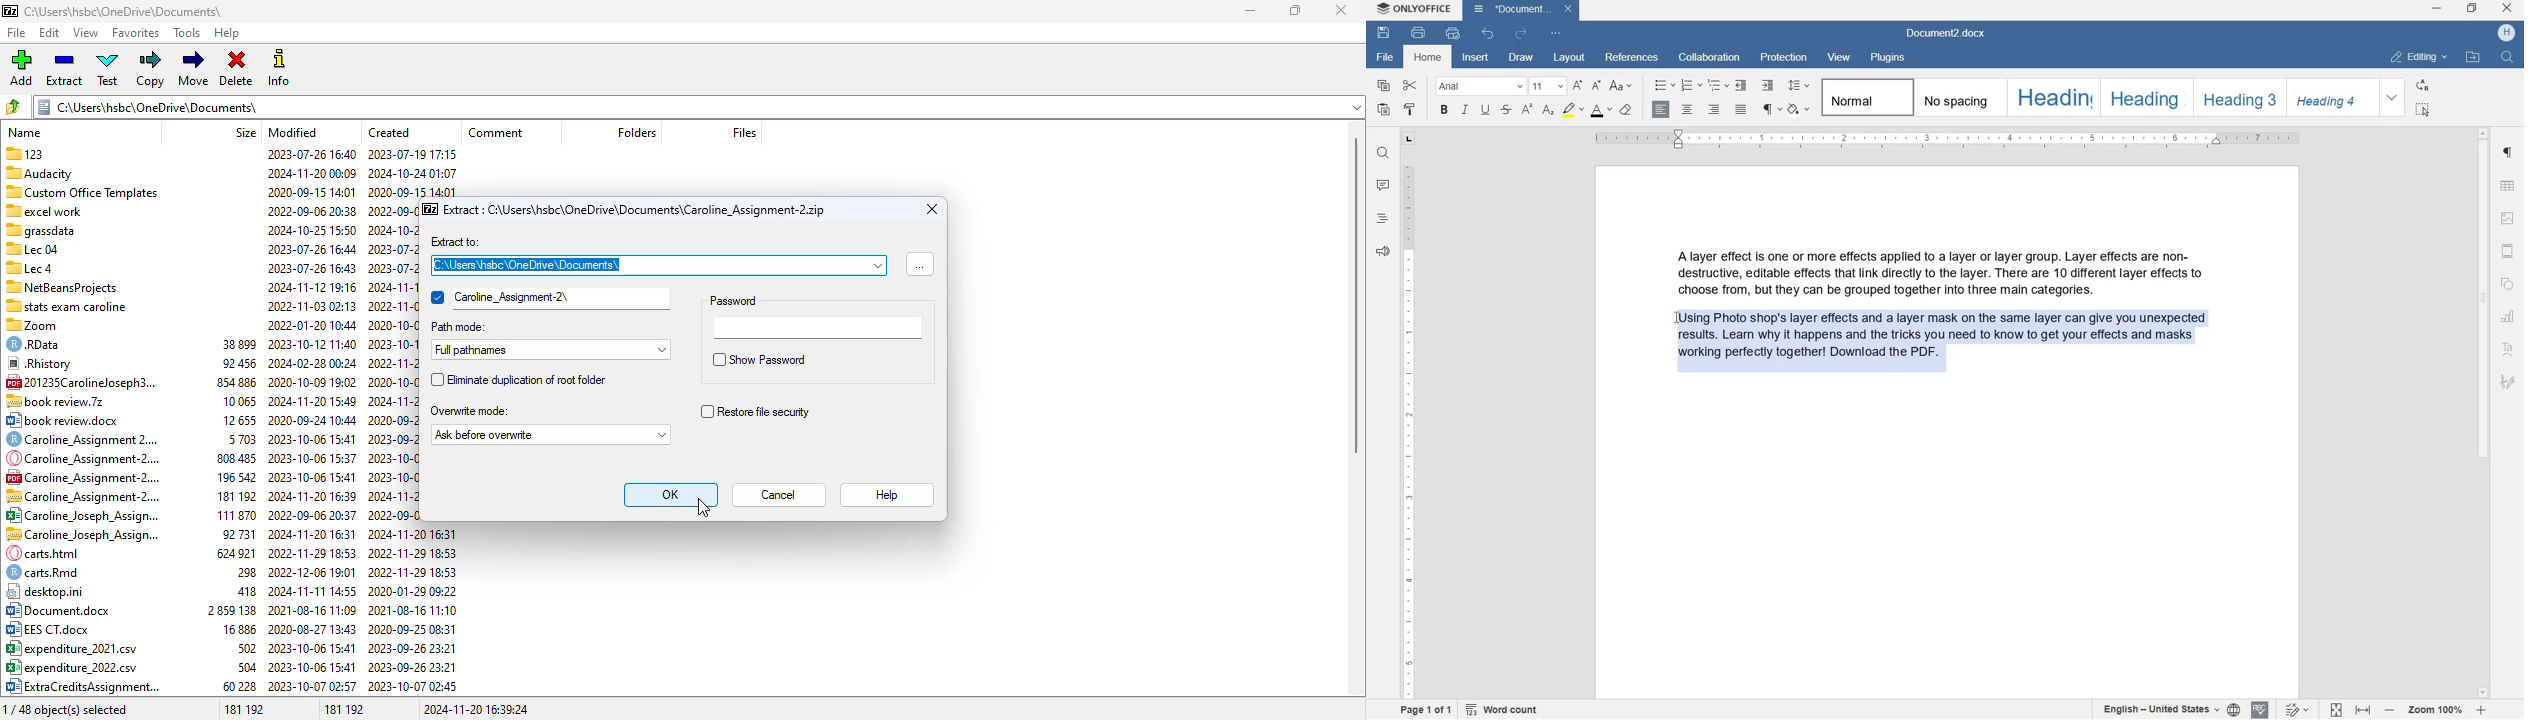  I want to click on DOCUMENT2.DOCX, so click(1949, 34).